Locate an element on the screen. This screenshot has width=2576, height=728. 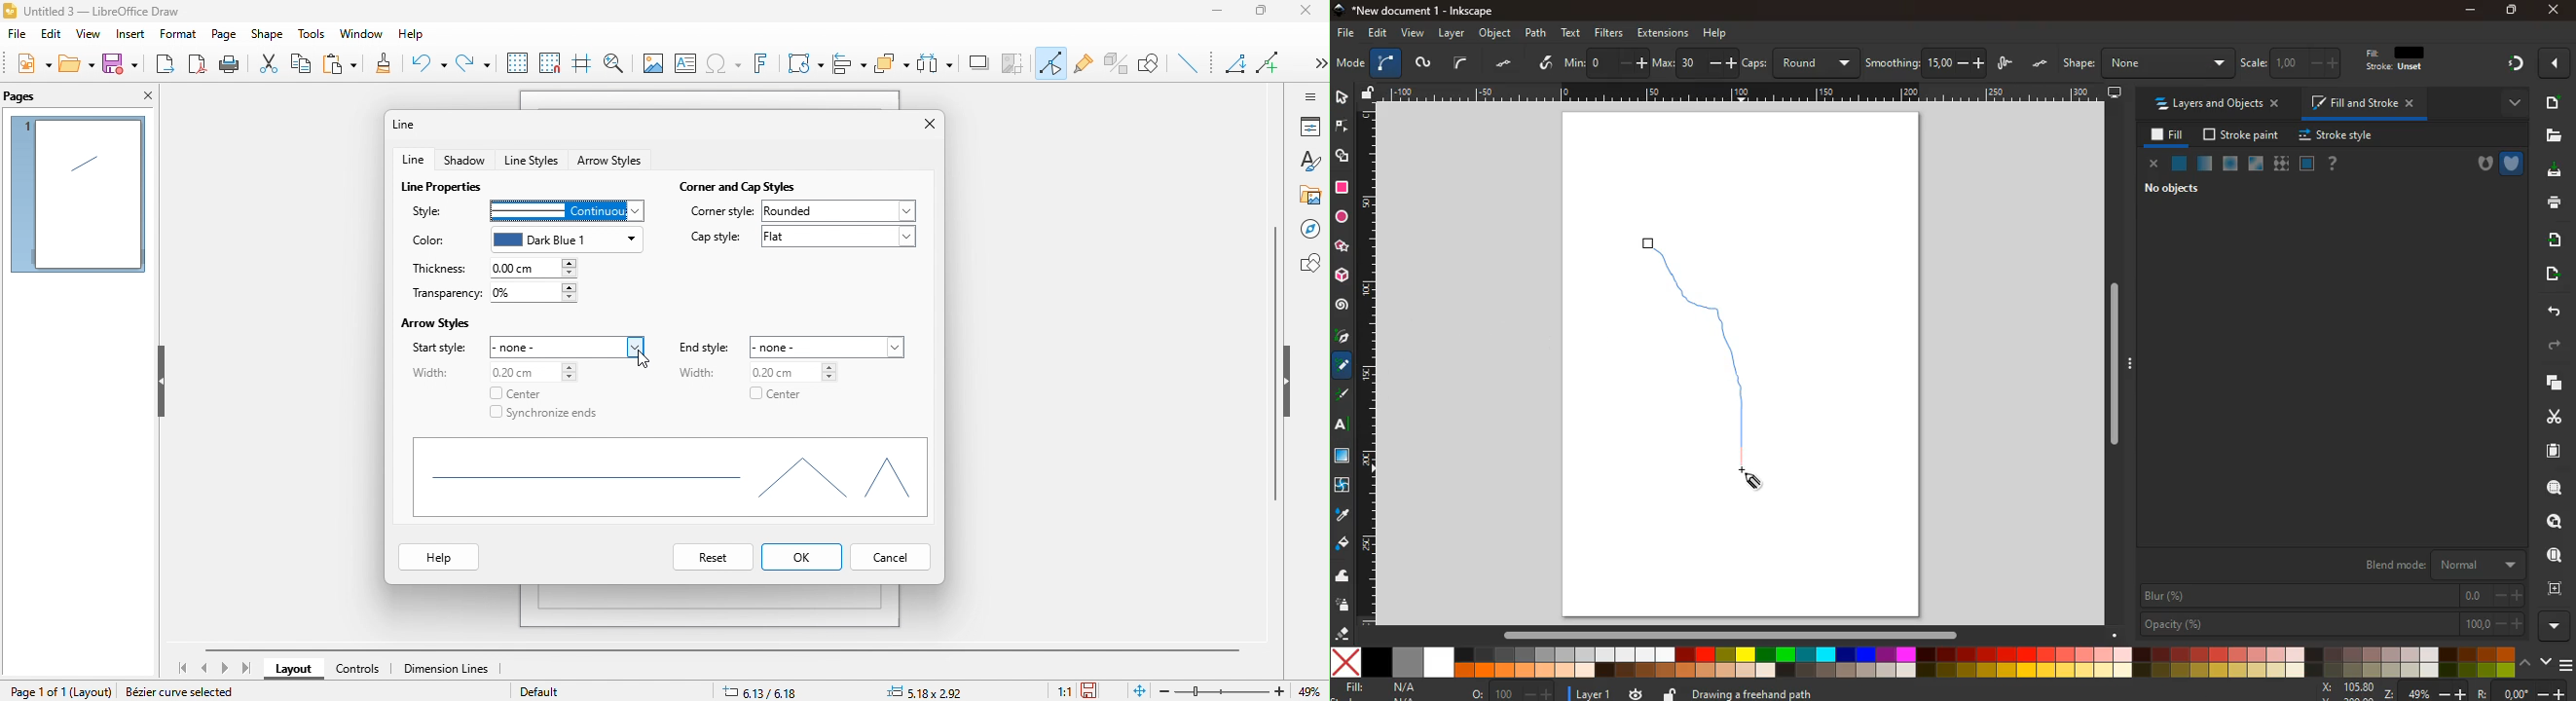
special character is located at coordinates (726, 65).